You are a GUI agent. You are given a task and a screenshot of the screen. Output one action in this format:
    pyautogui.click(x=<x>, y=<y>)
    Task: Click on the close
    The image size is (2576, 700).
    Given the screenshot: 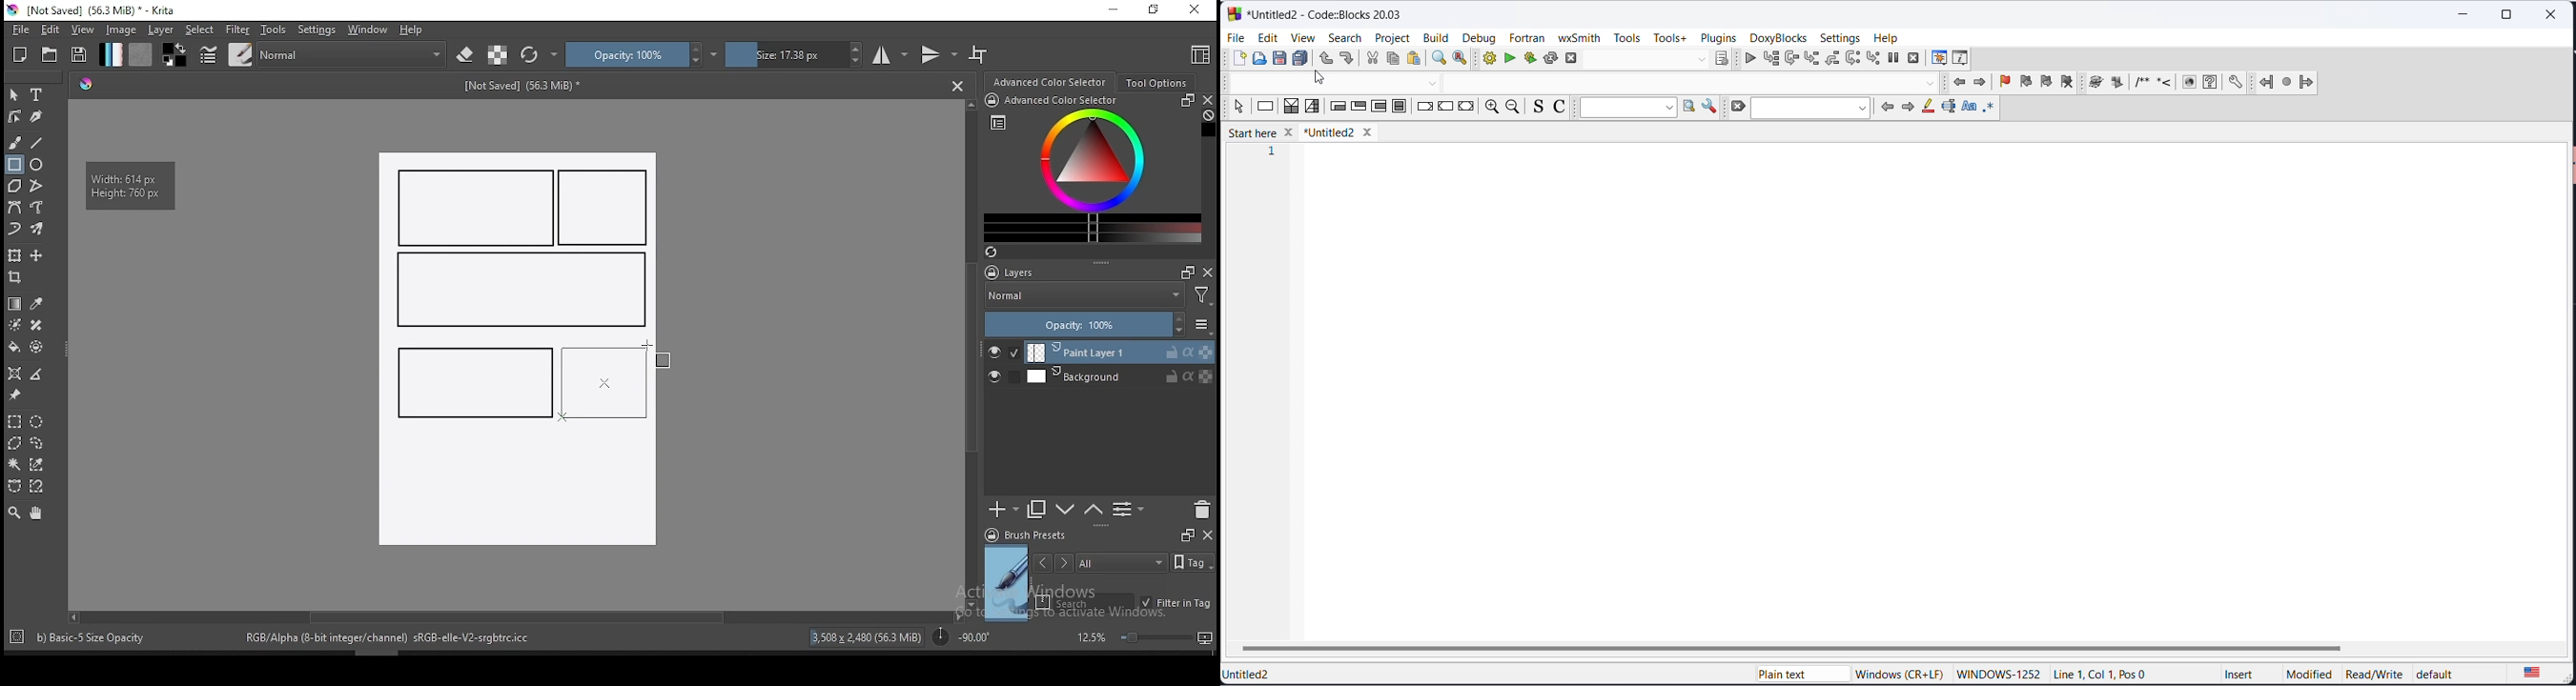 What is the action you would take?
    pyautogui.click(x=2553, y=17)
    